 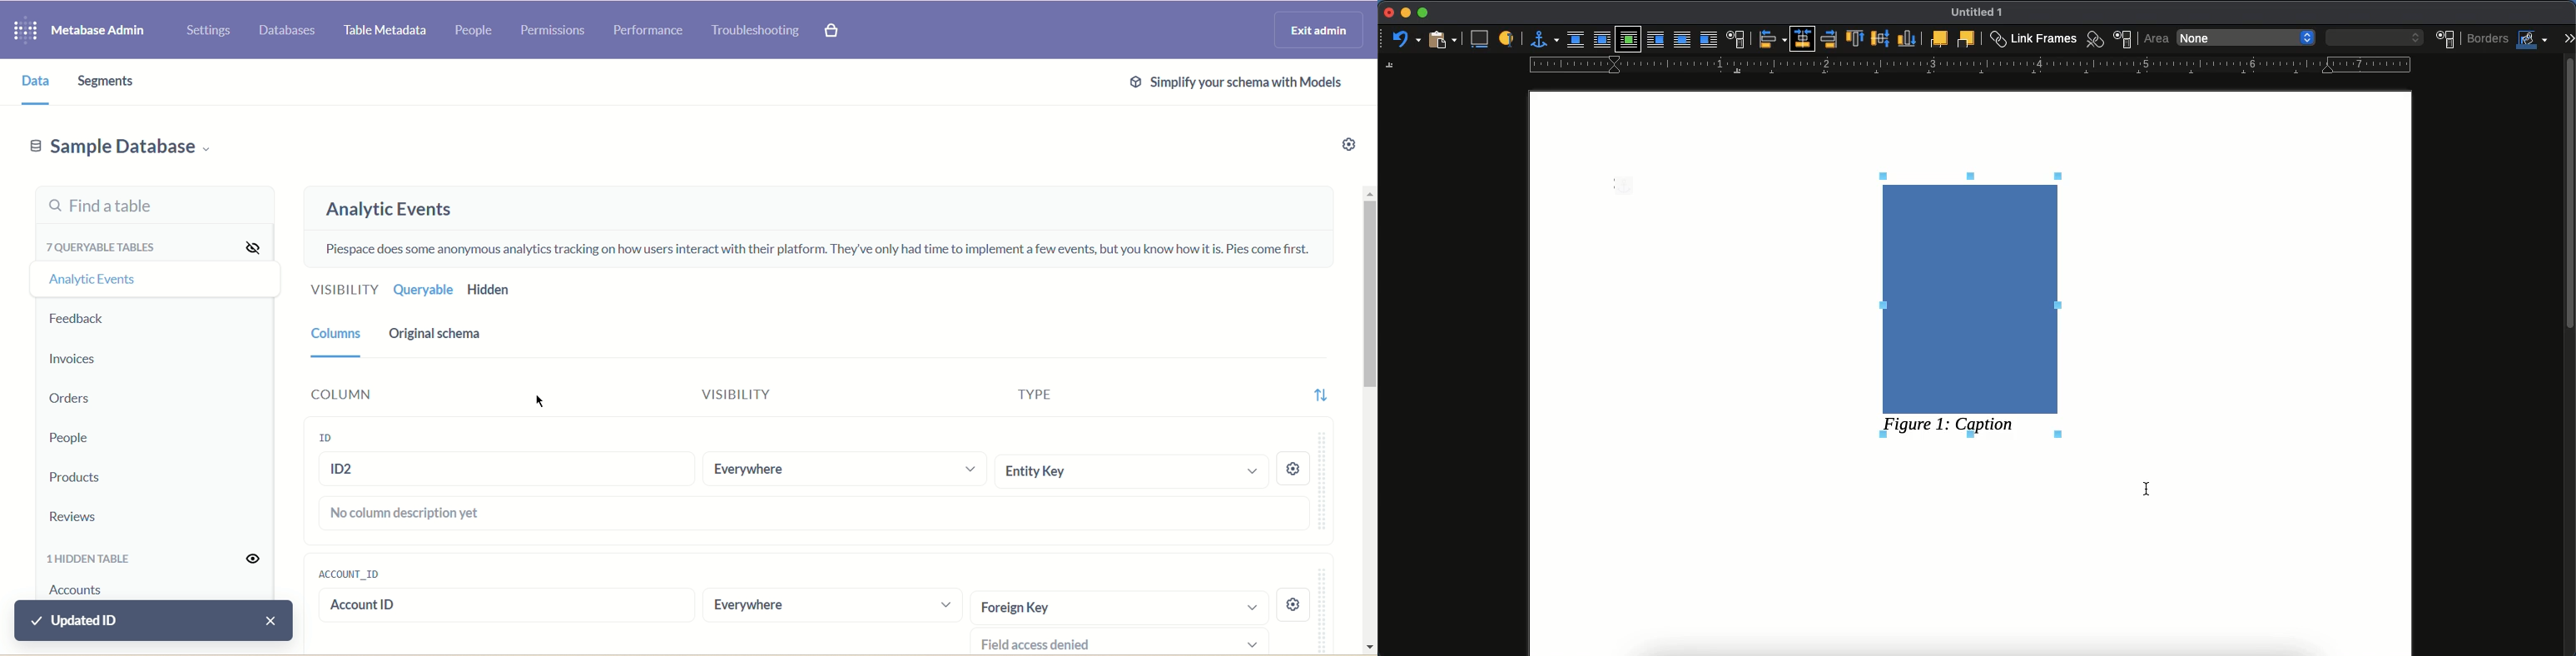 I want to click on Type, so click(x=1038, y=390).